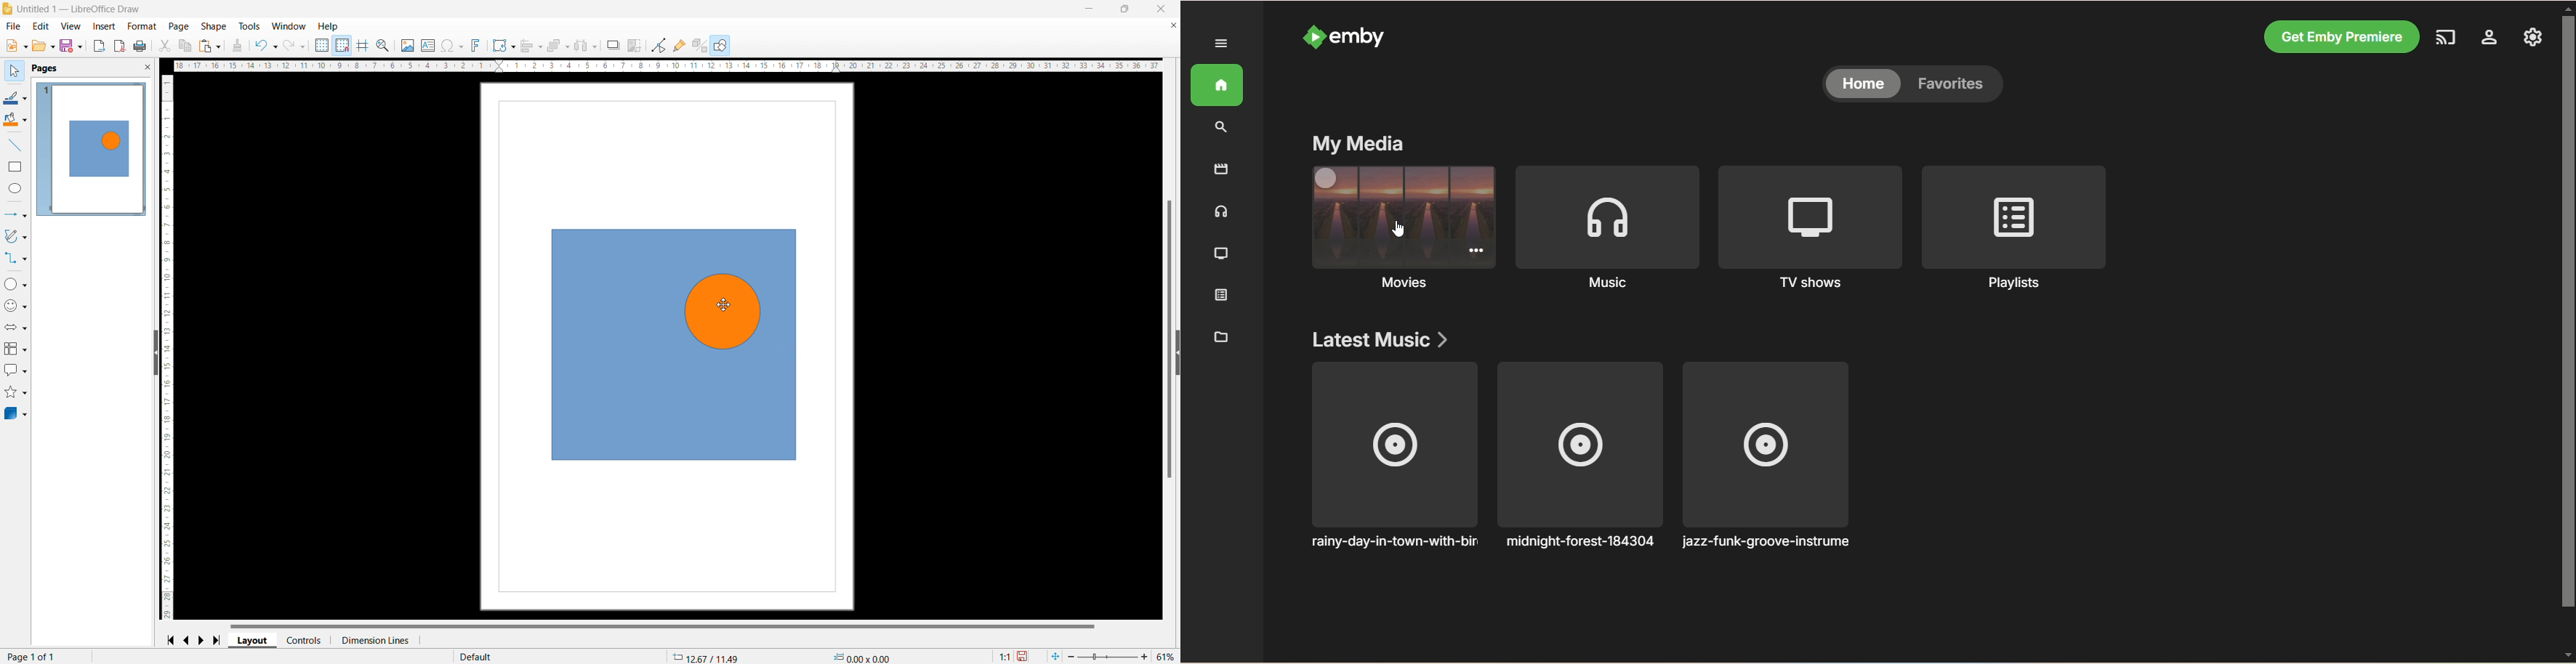 This screenshot has width=2576, height=672. Describe the element at coordinates (663, 625) in the screenshot. I see `horizontal scrollbar` at that location.